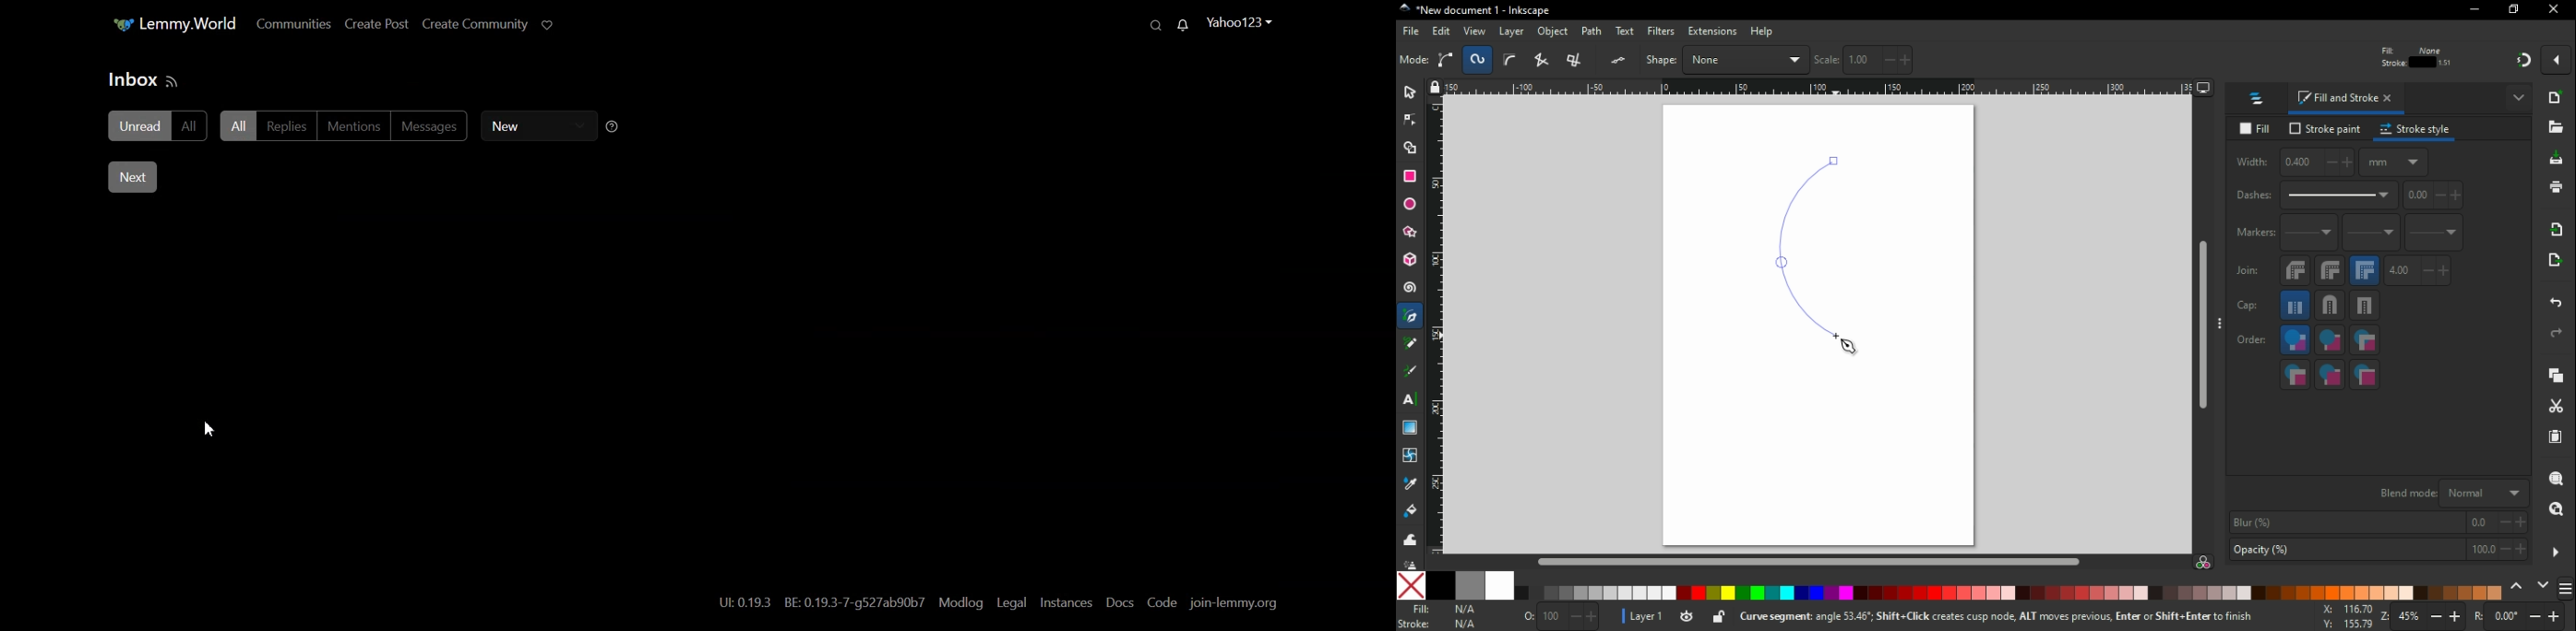  What do you see at coordinates (2013, 593) in the screenshot?
I see `color palette` at bounding box center [2013, 593].